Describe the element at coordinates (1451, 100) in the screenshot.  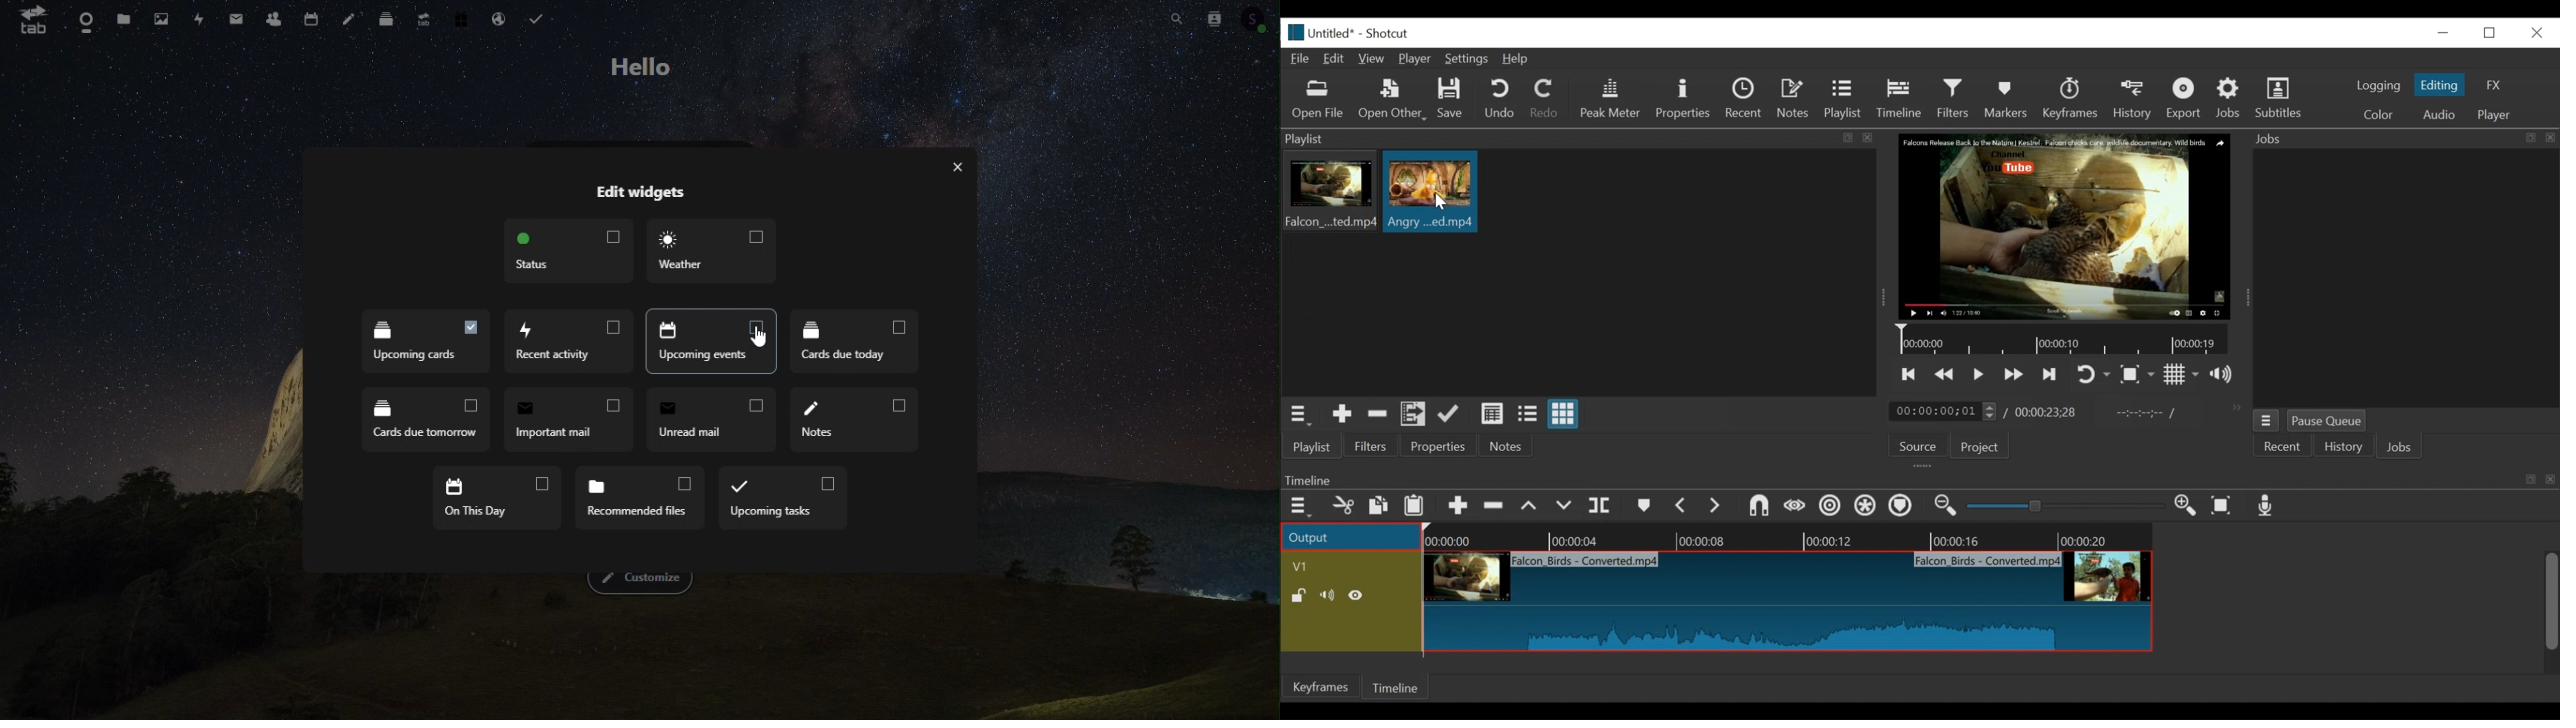
I see `Save` at that location.